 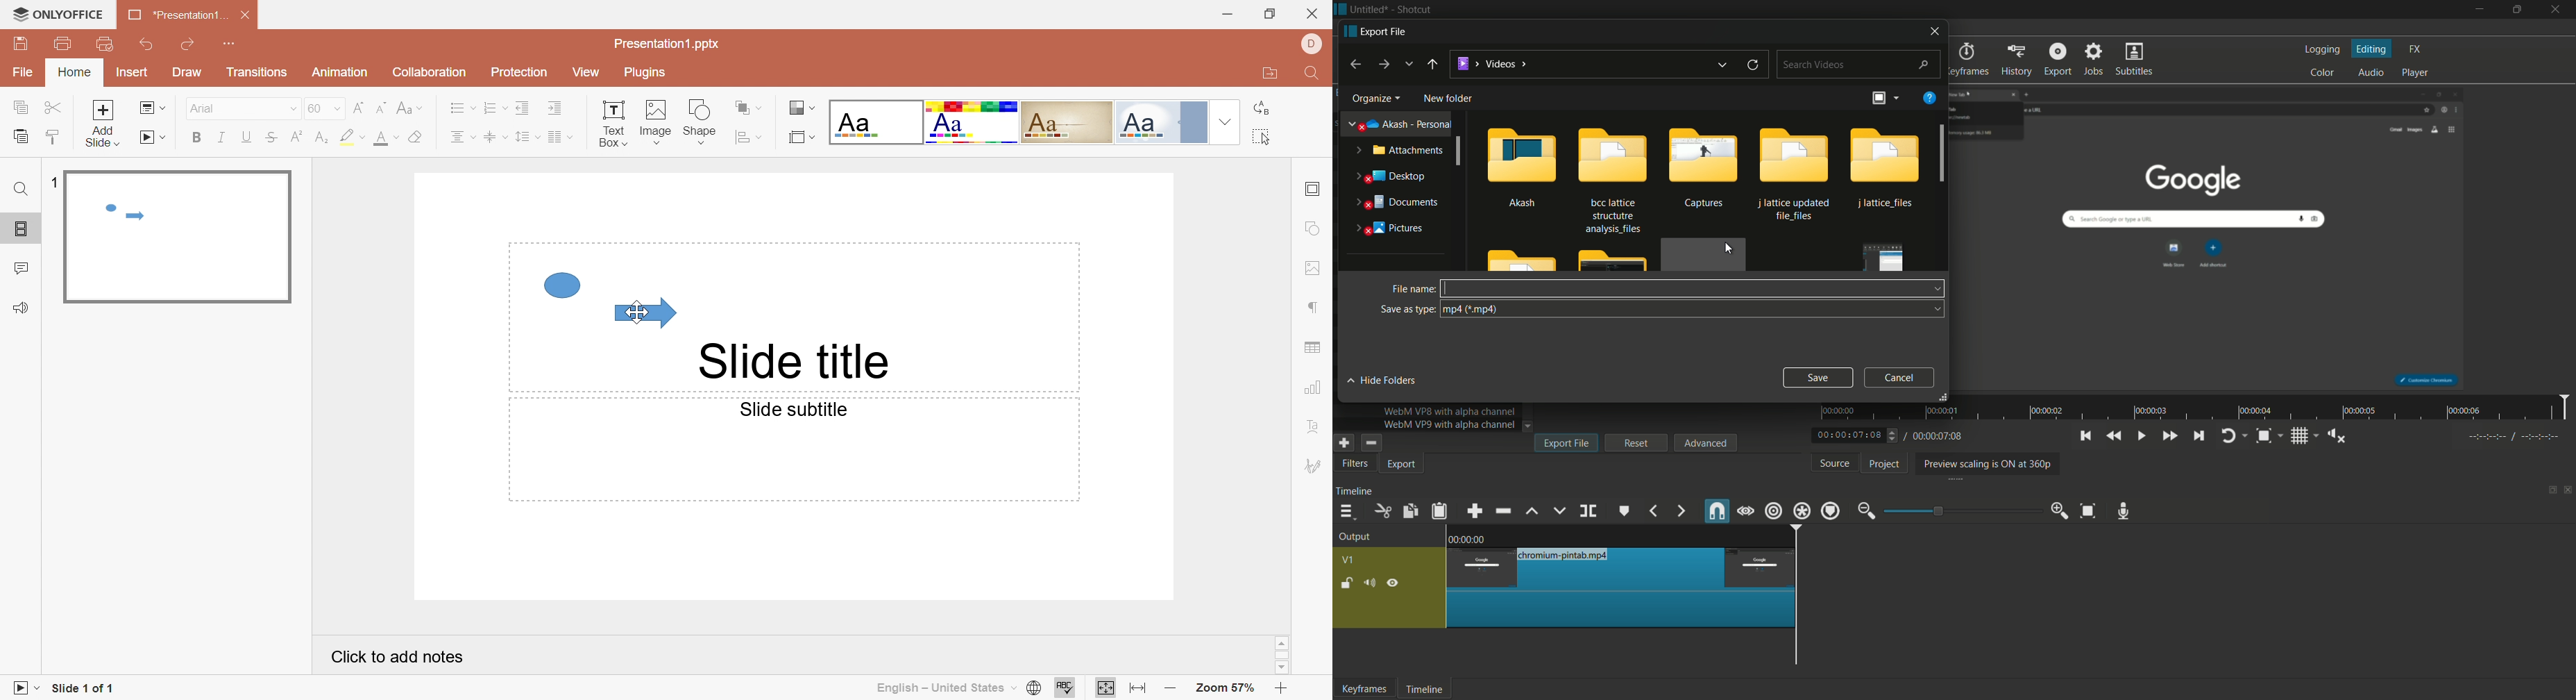 What do you see at coordinates (230, 44) in the screenshot?
I see `Customize Quick Access Toolbar` at bounding box center [230, 44].